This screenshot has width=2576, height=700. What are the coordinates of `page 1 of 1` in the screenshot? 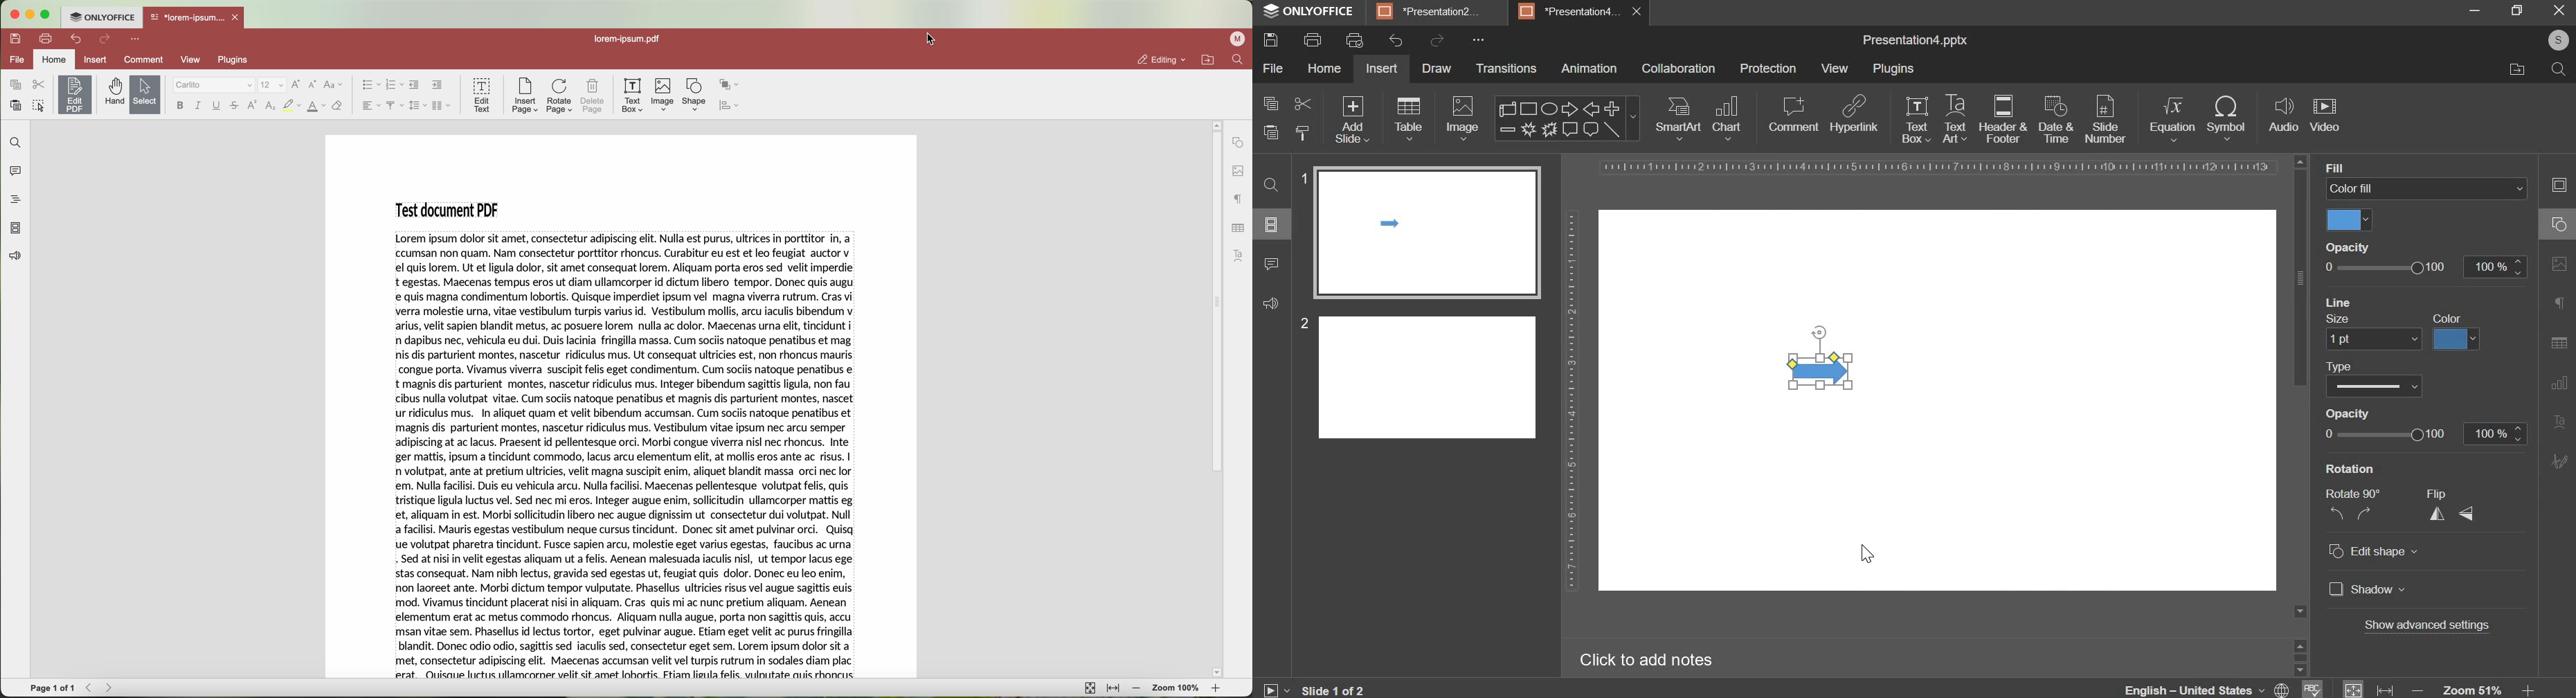 It's located at (52, 689).